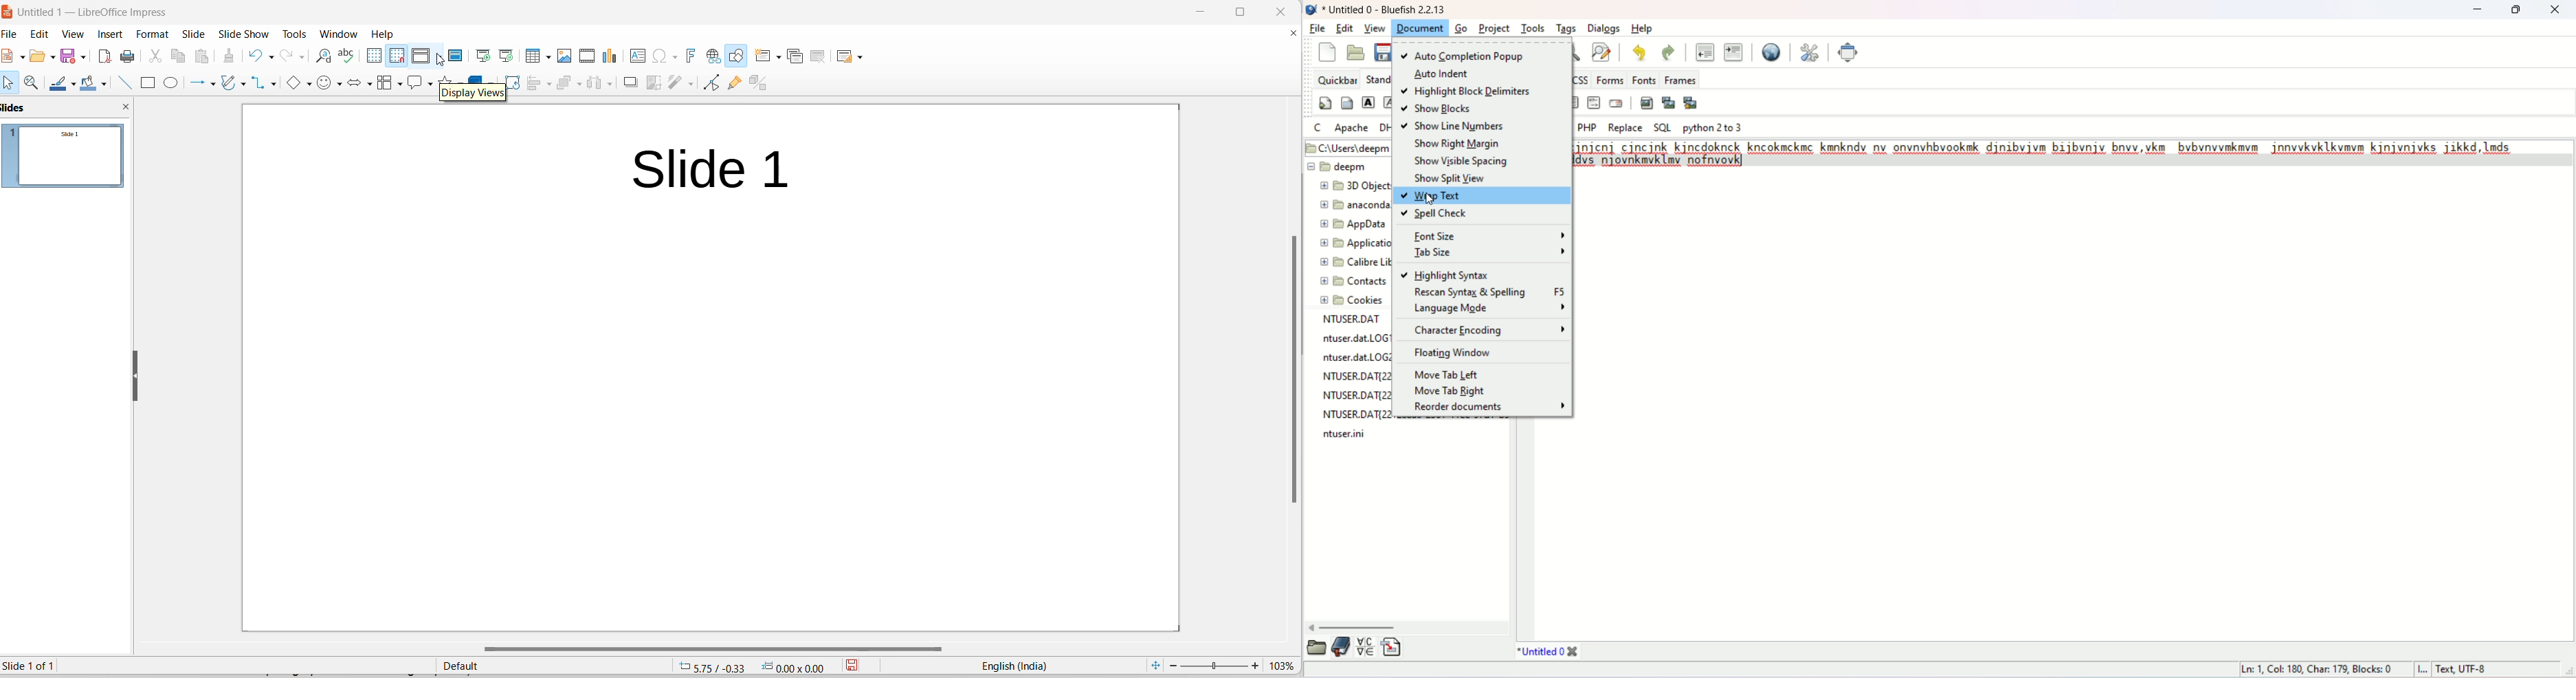 This screenshot has height=700, width=2576. I want to click on indent, so click(1733, 51).